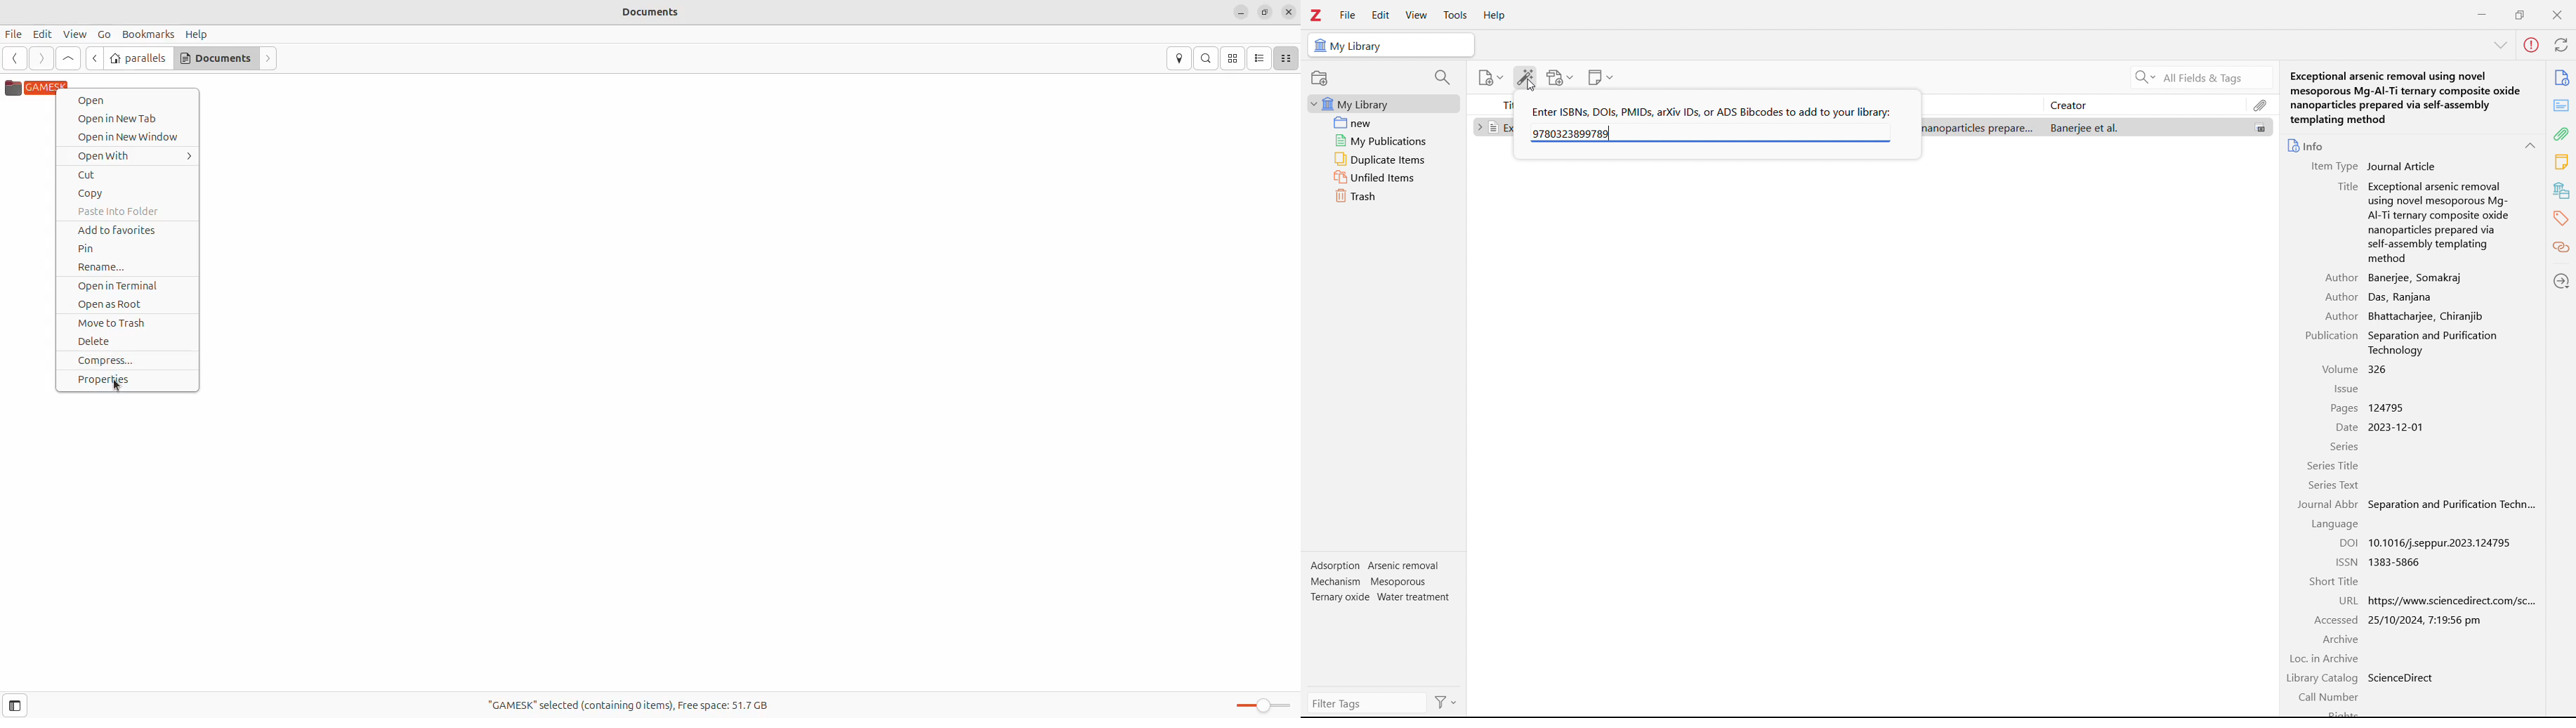 The width and height of the screenshot is (2576, 728). What do you see at coordinates (1390, 45) in the screenshot?
I see `selected library` at bounding box center [1390, 45].